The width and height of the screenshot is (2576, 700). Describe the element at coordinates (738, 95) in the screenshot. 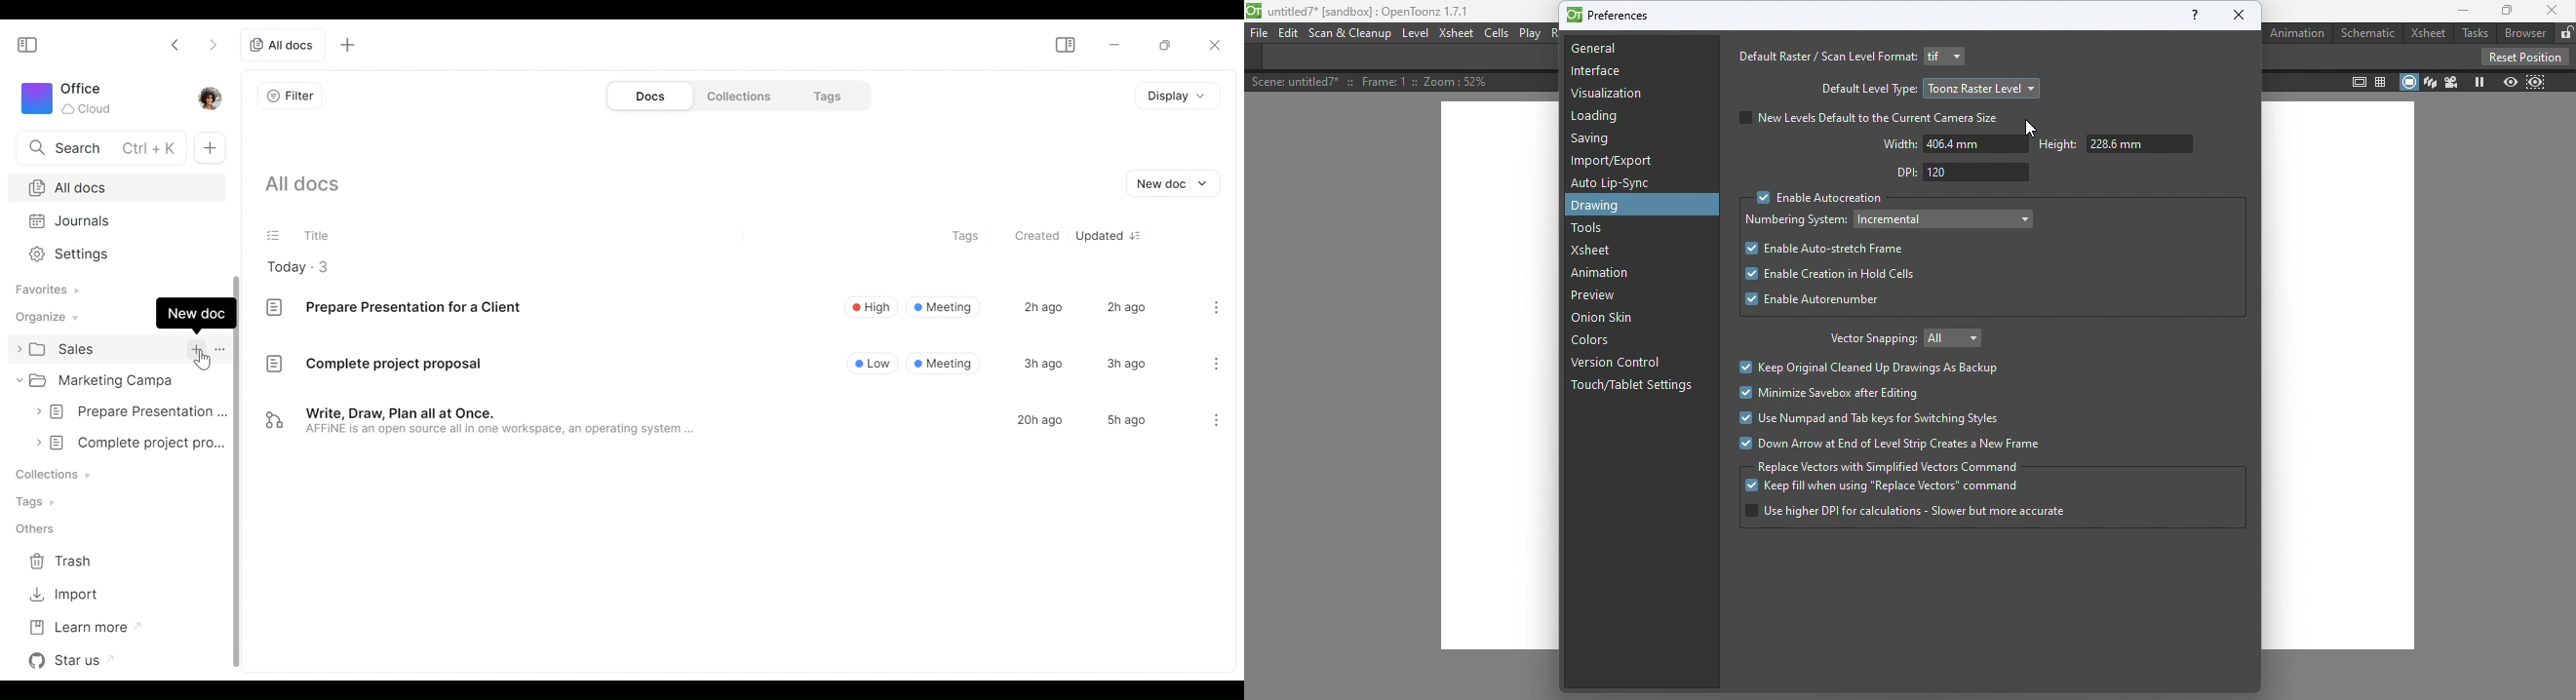

I see `Collections` at that location.